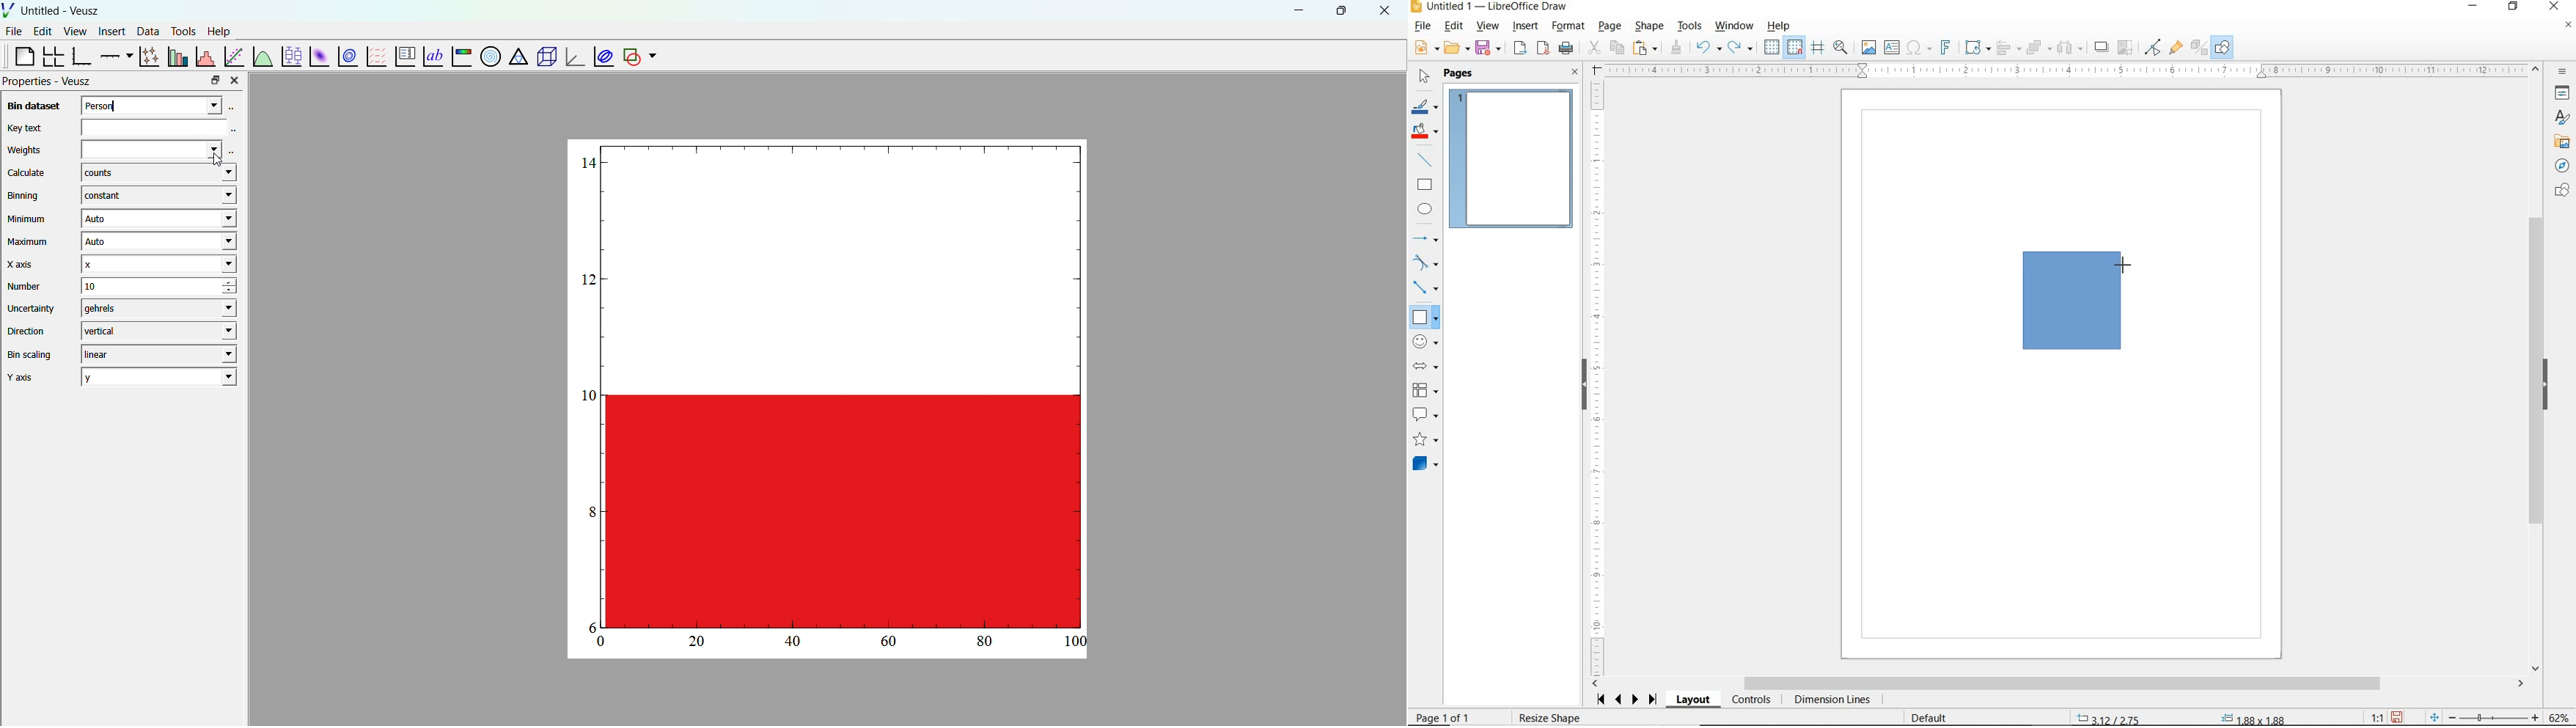  I want to click on FLOWCHART, so click(1428, 390).